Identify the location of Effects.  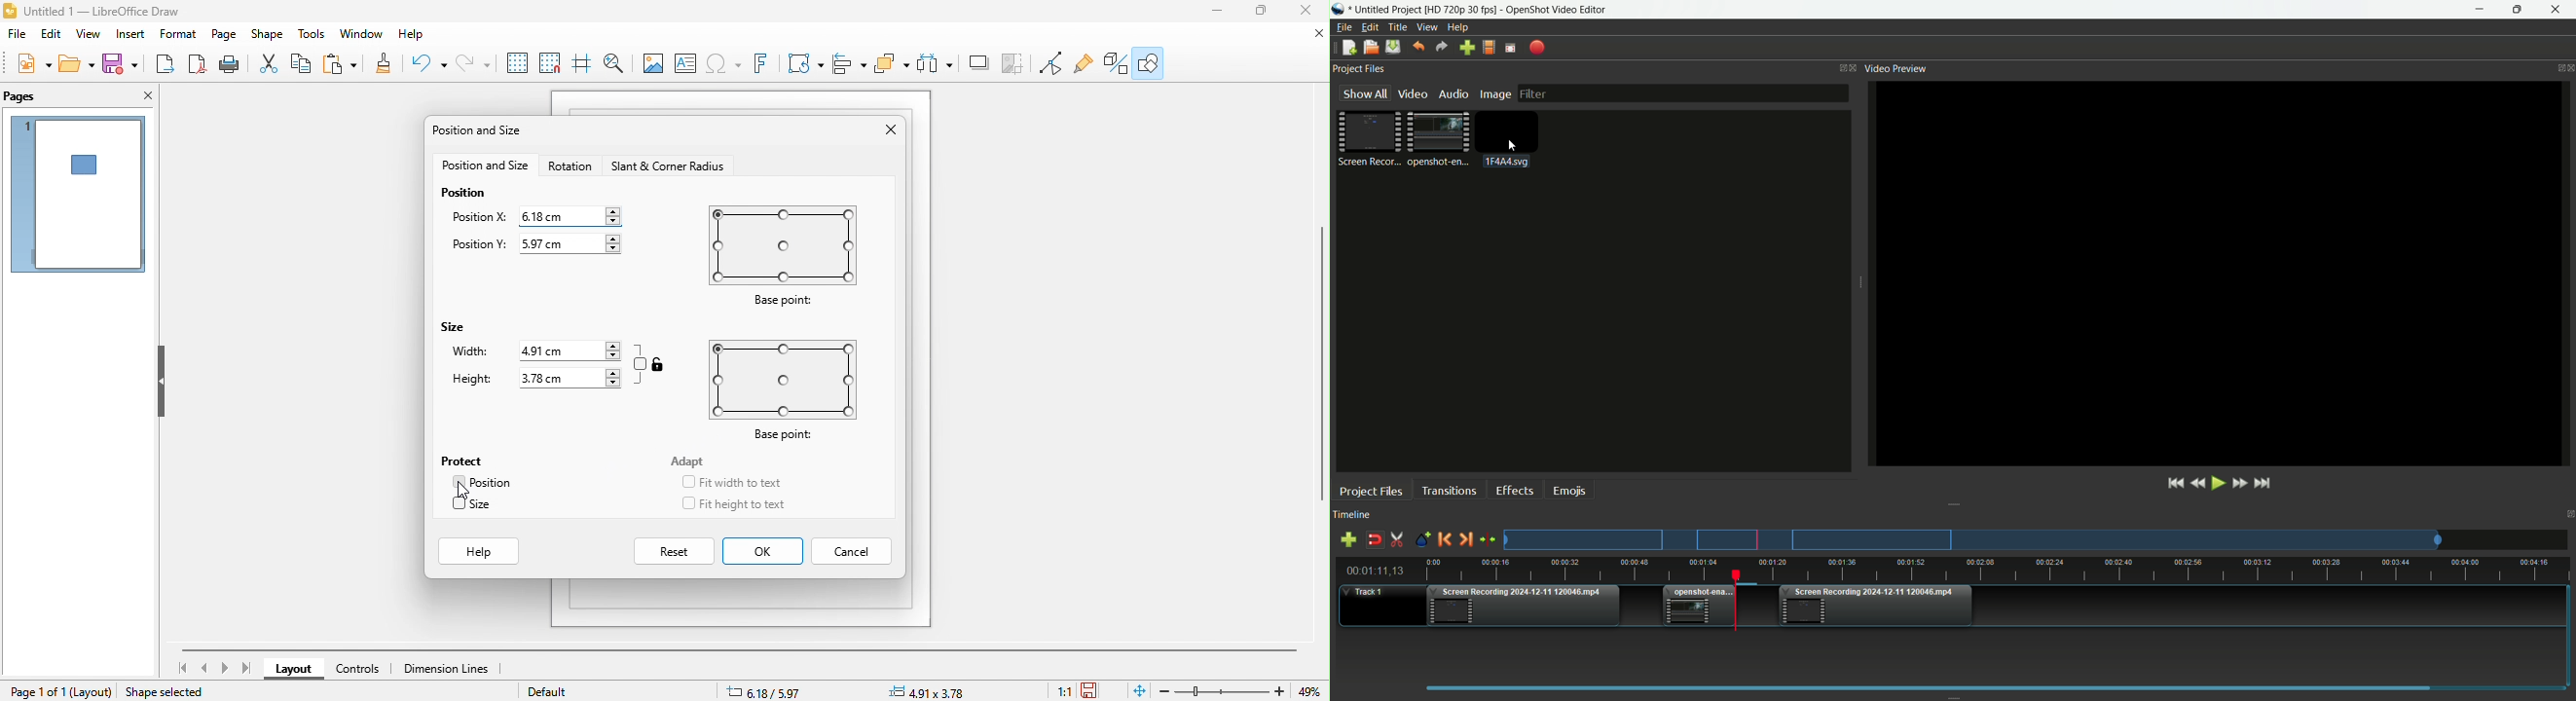
(1514, 490).